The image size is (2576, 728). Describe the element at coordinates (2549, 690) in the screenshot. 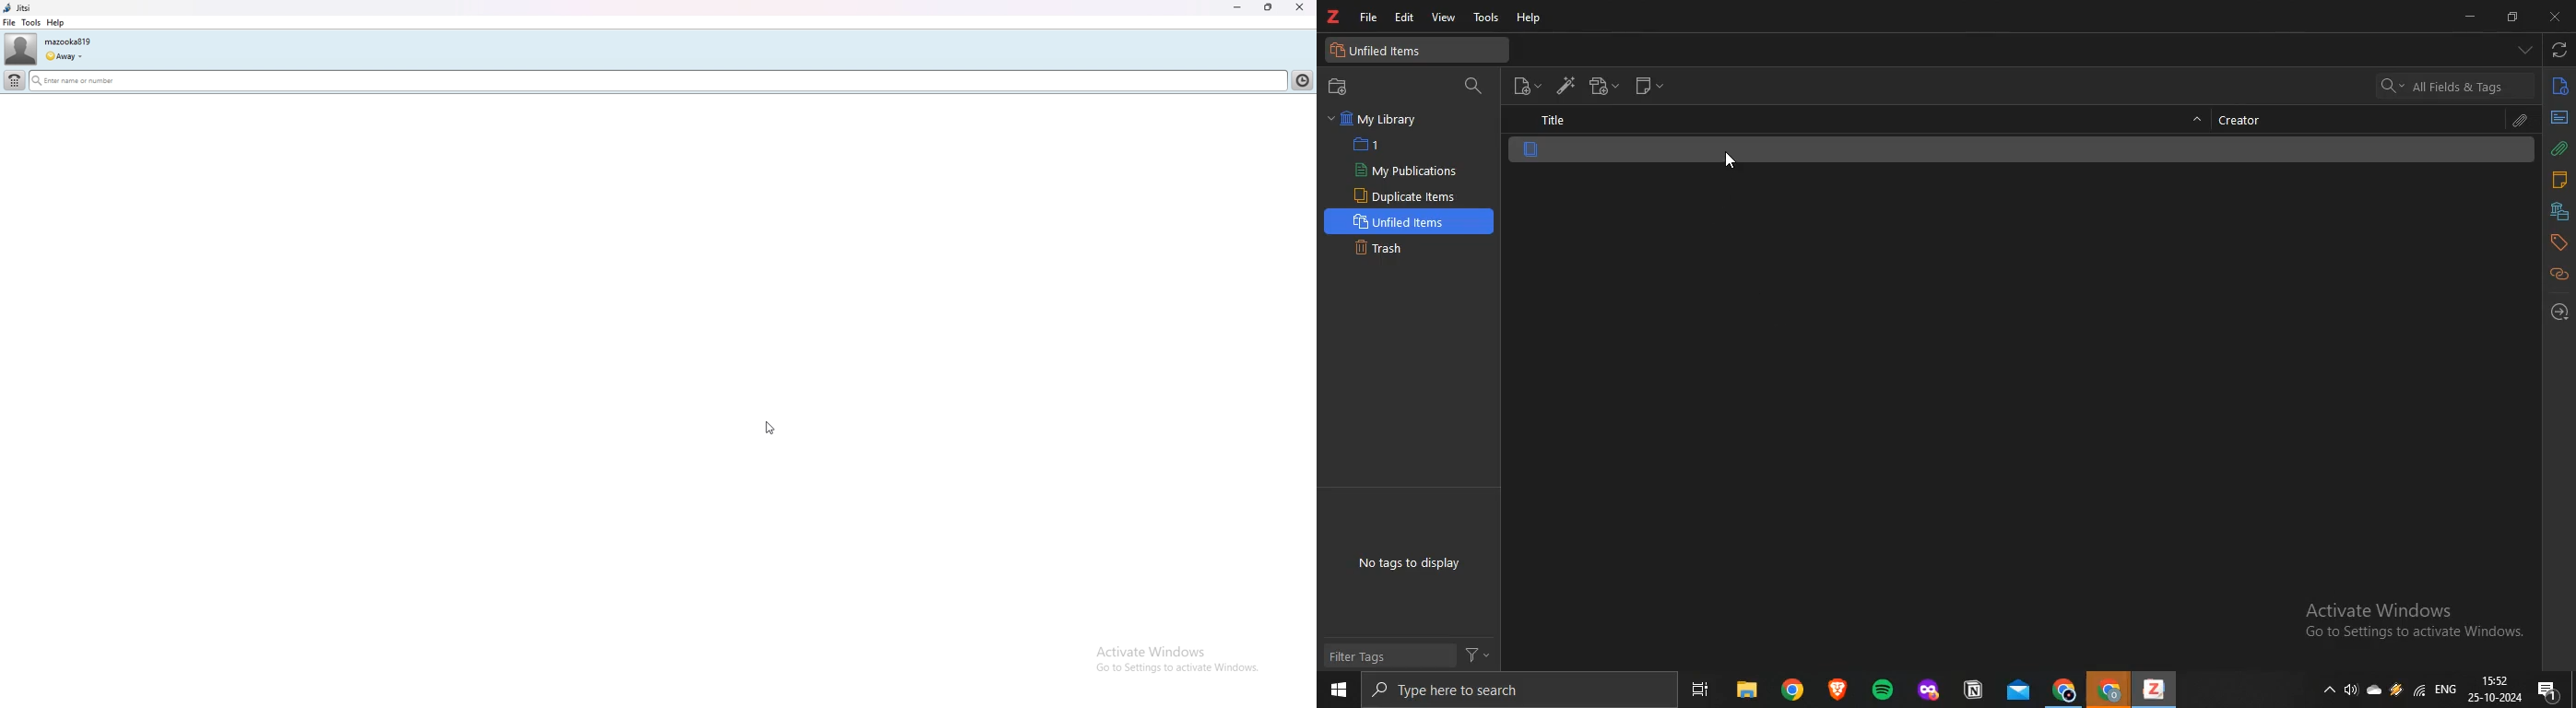

I see `notification` at that location.